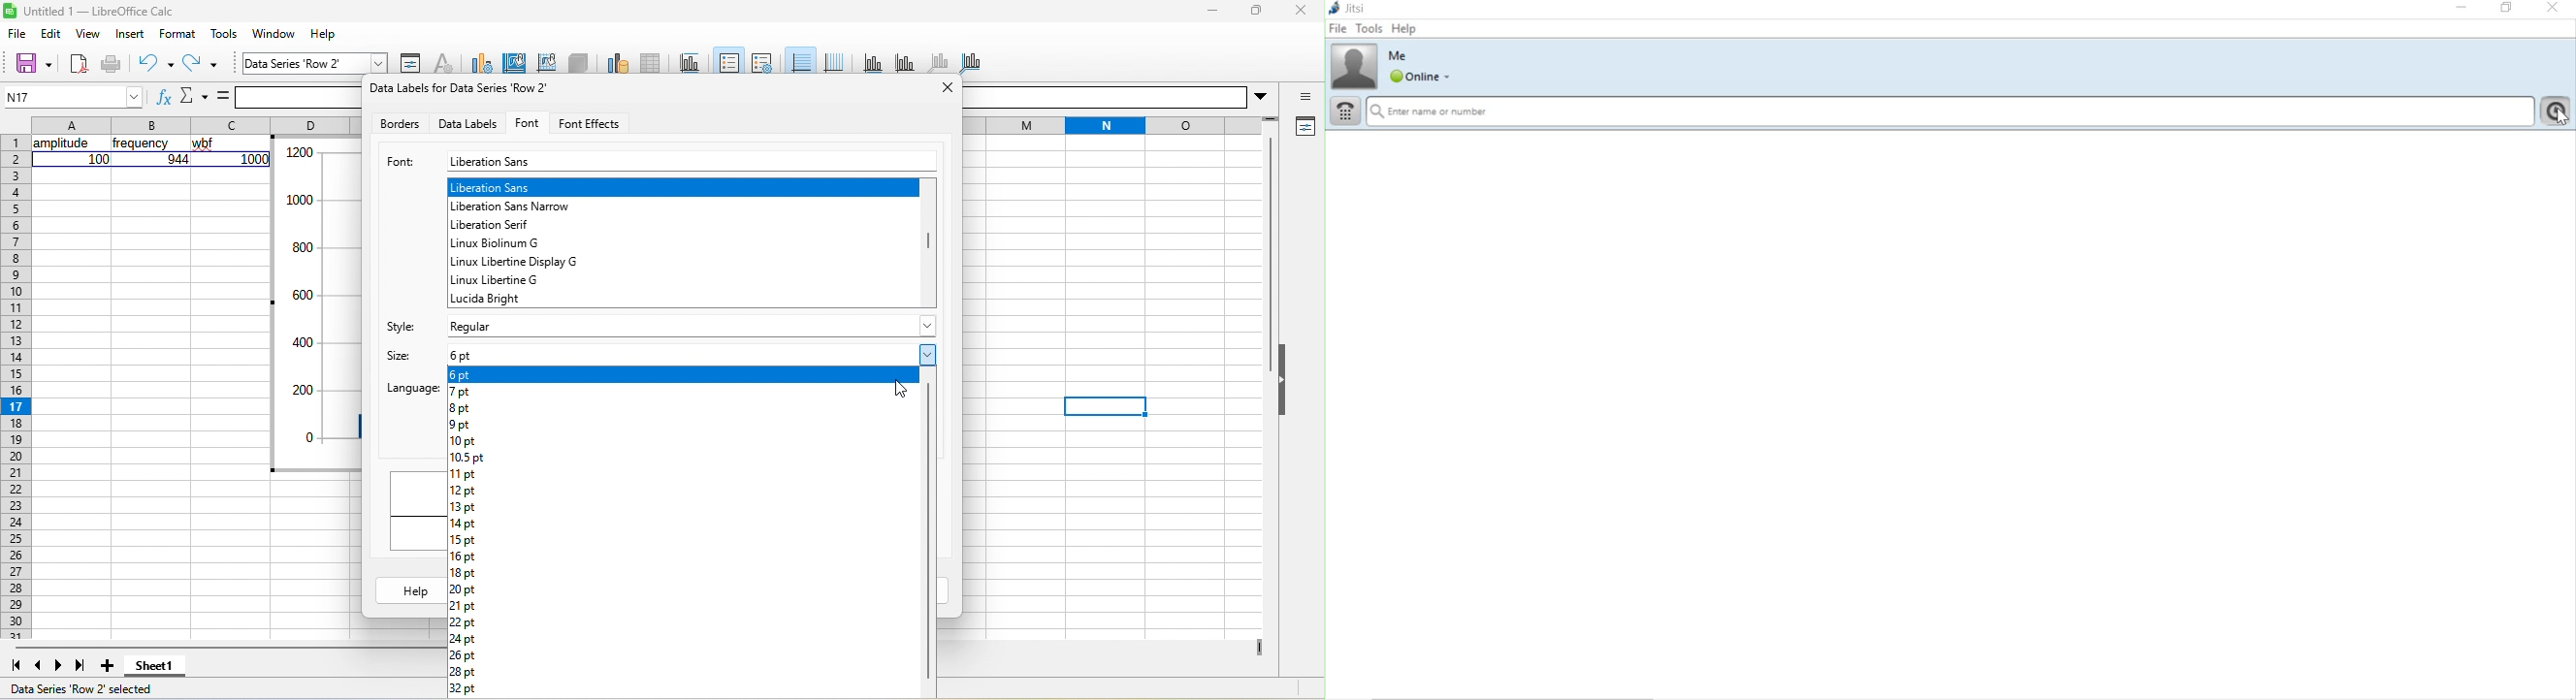 The image size is (2576, 700). What do you see at coordinates (464, 508) in the screenshot?
I see `13 pt` at bounding box center [464, 508].